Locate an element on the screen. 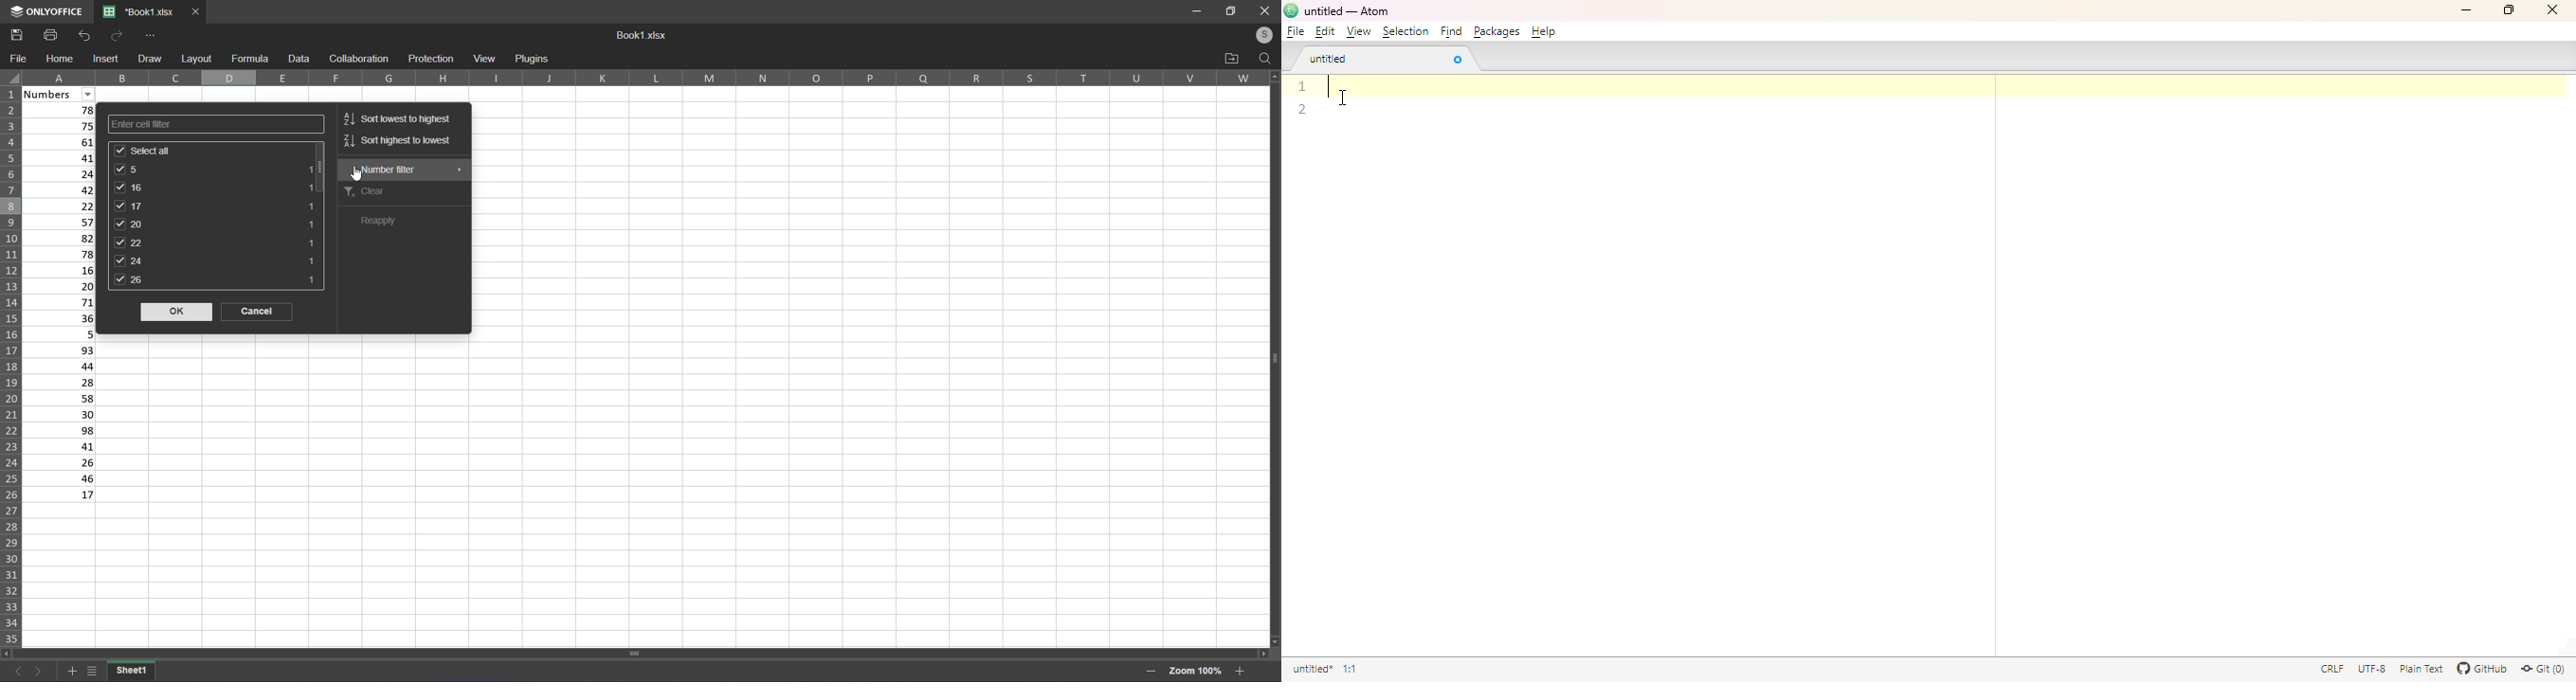 This screenshot has width=2576, height=700. Zoom in is located at coordinates (1242, 670).